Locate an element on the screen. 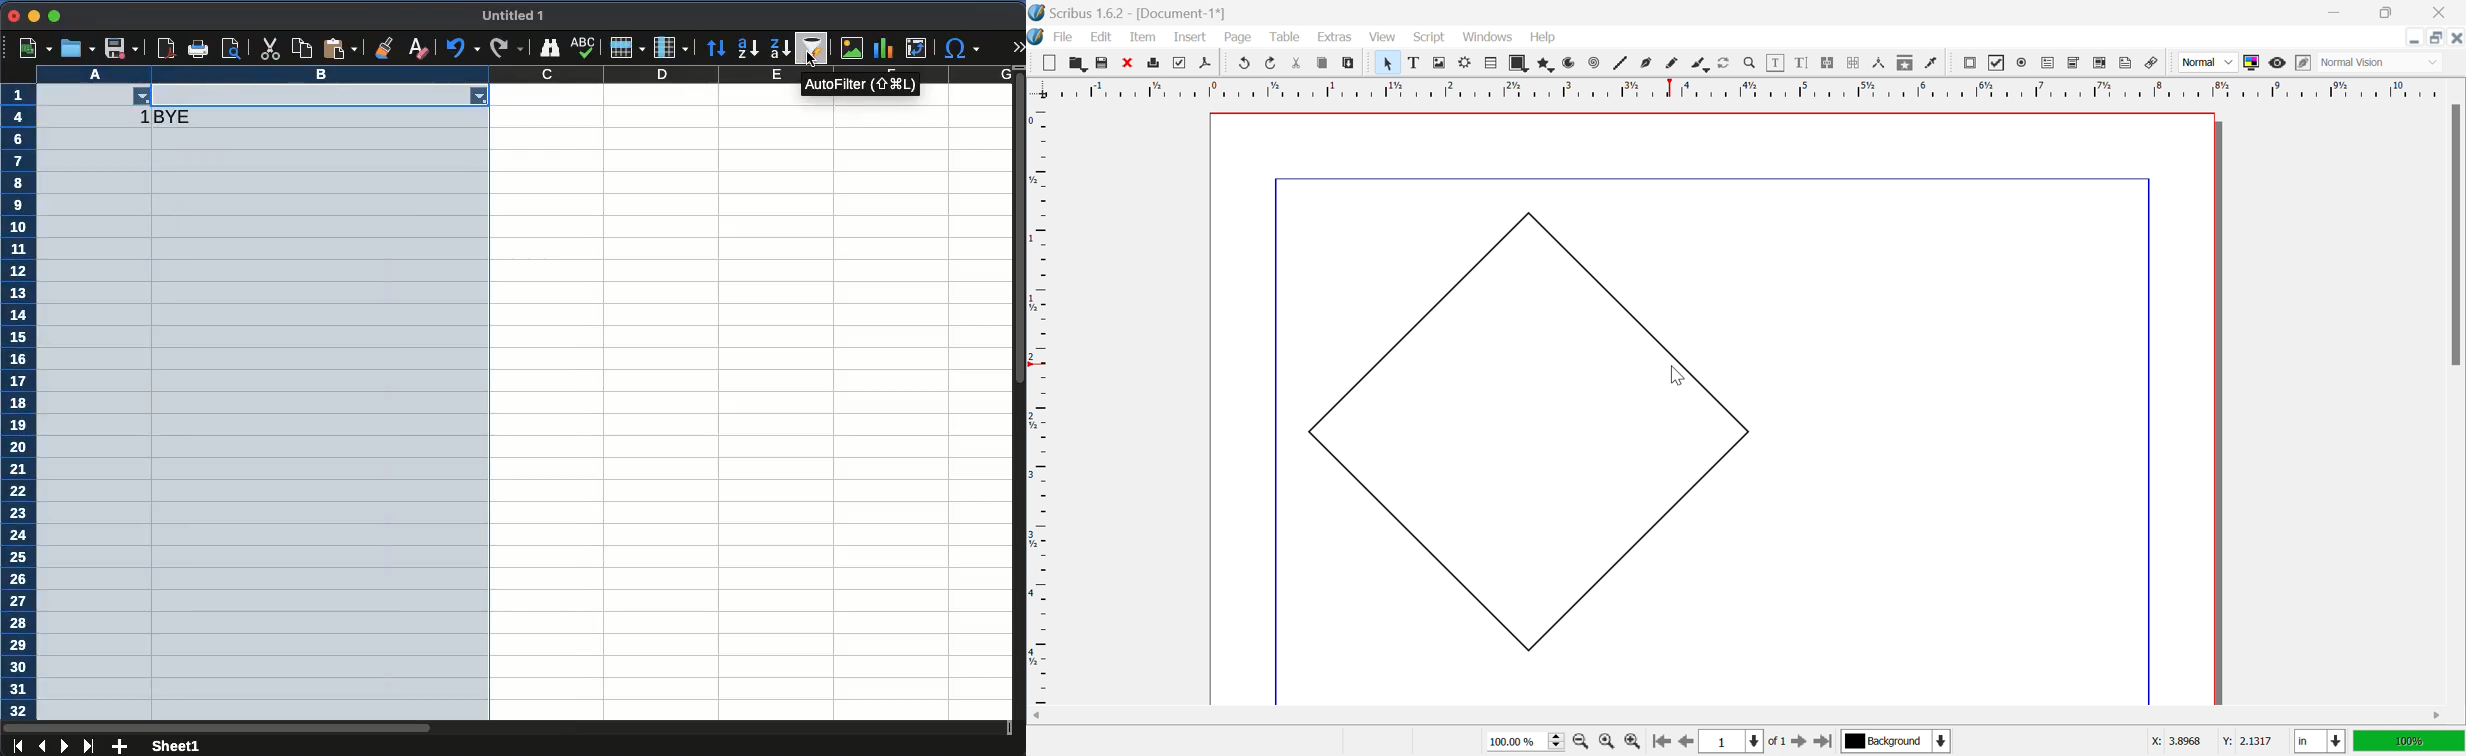 This screenshot has width=2492, height=756. 100.00% is located at coordinates (1528, 742).